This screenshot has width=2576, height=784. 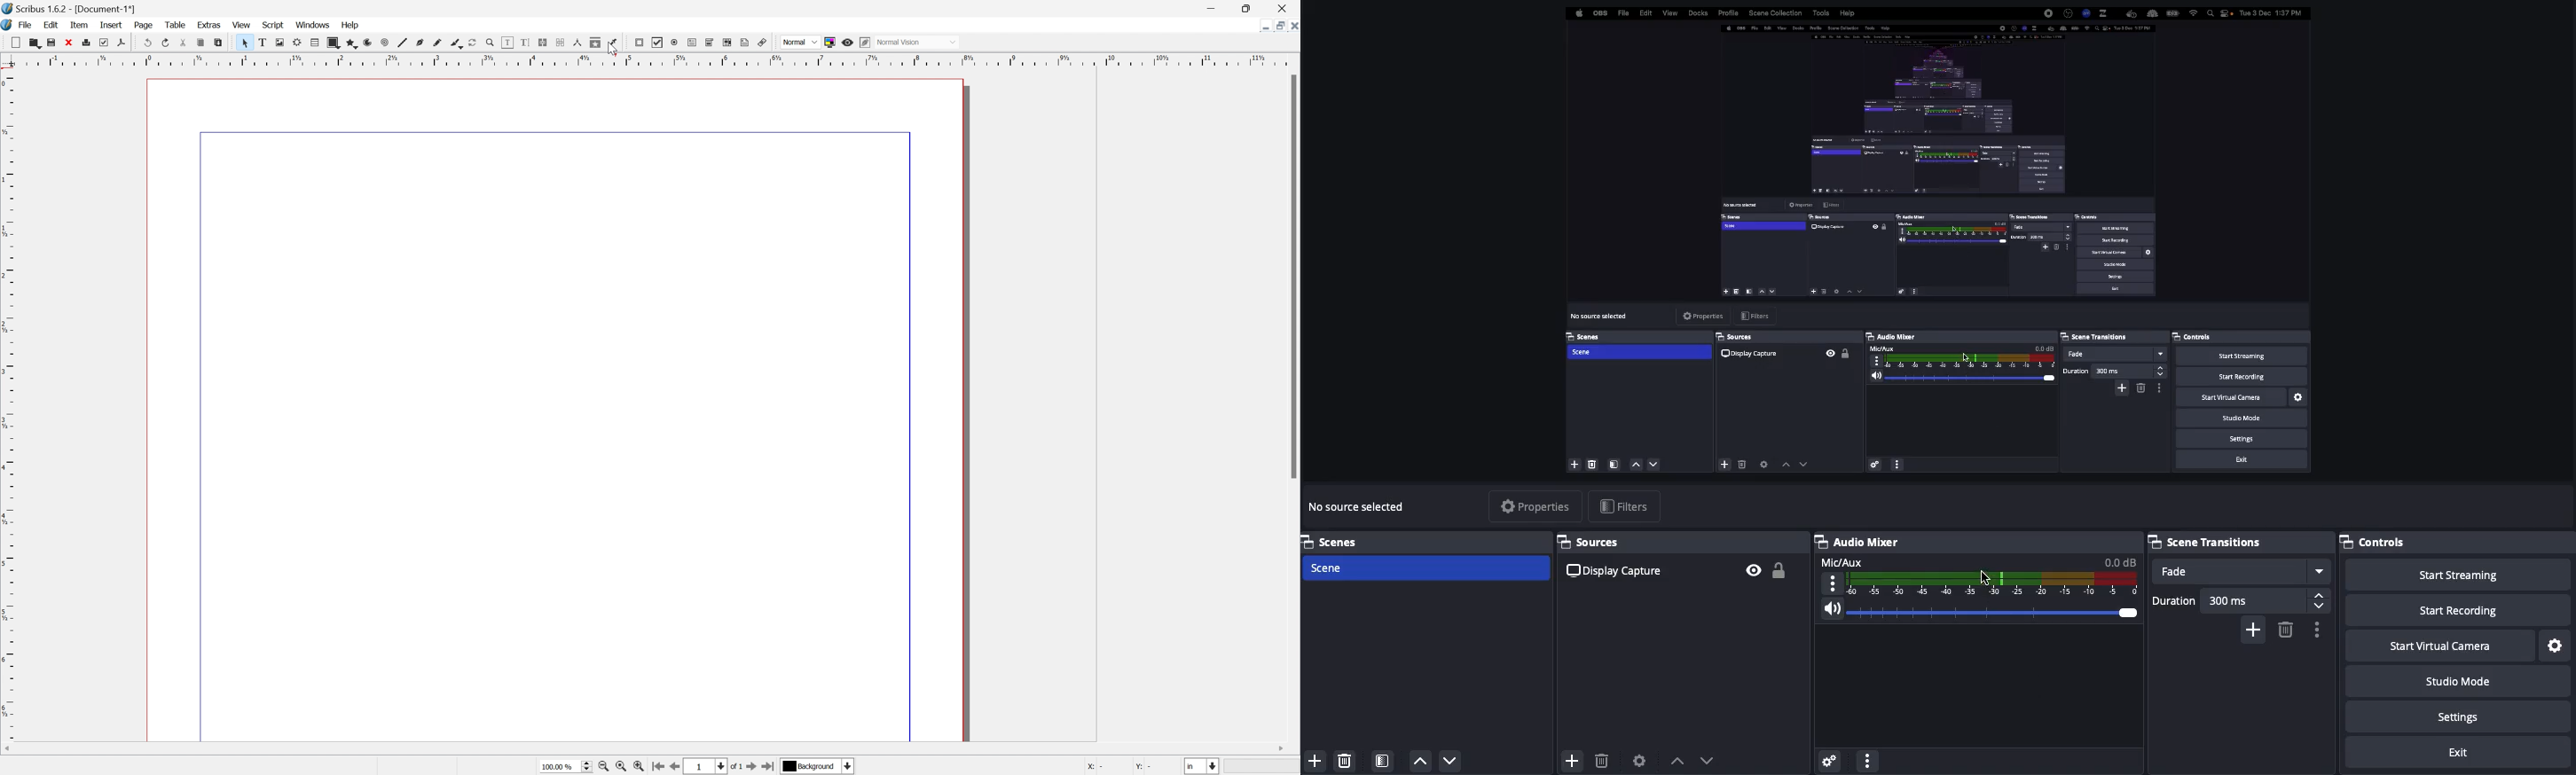 I want to click on Studio mode, so click(x=2455, y=685).